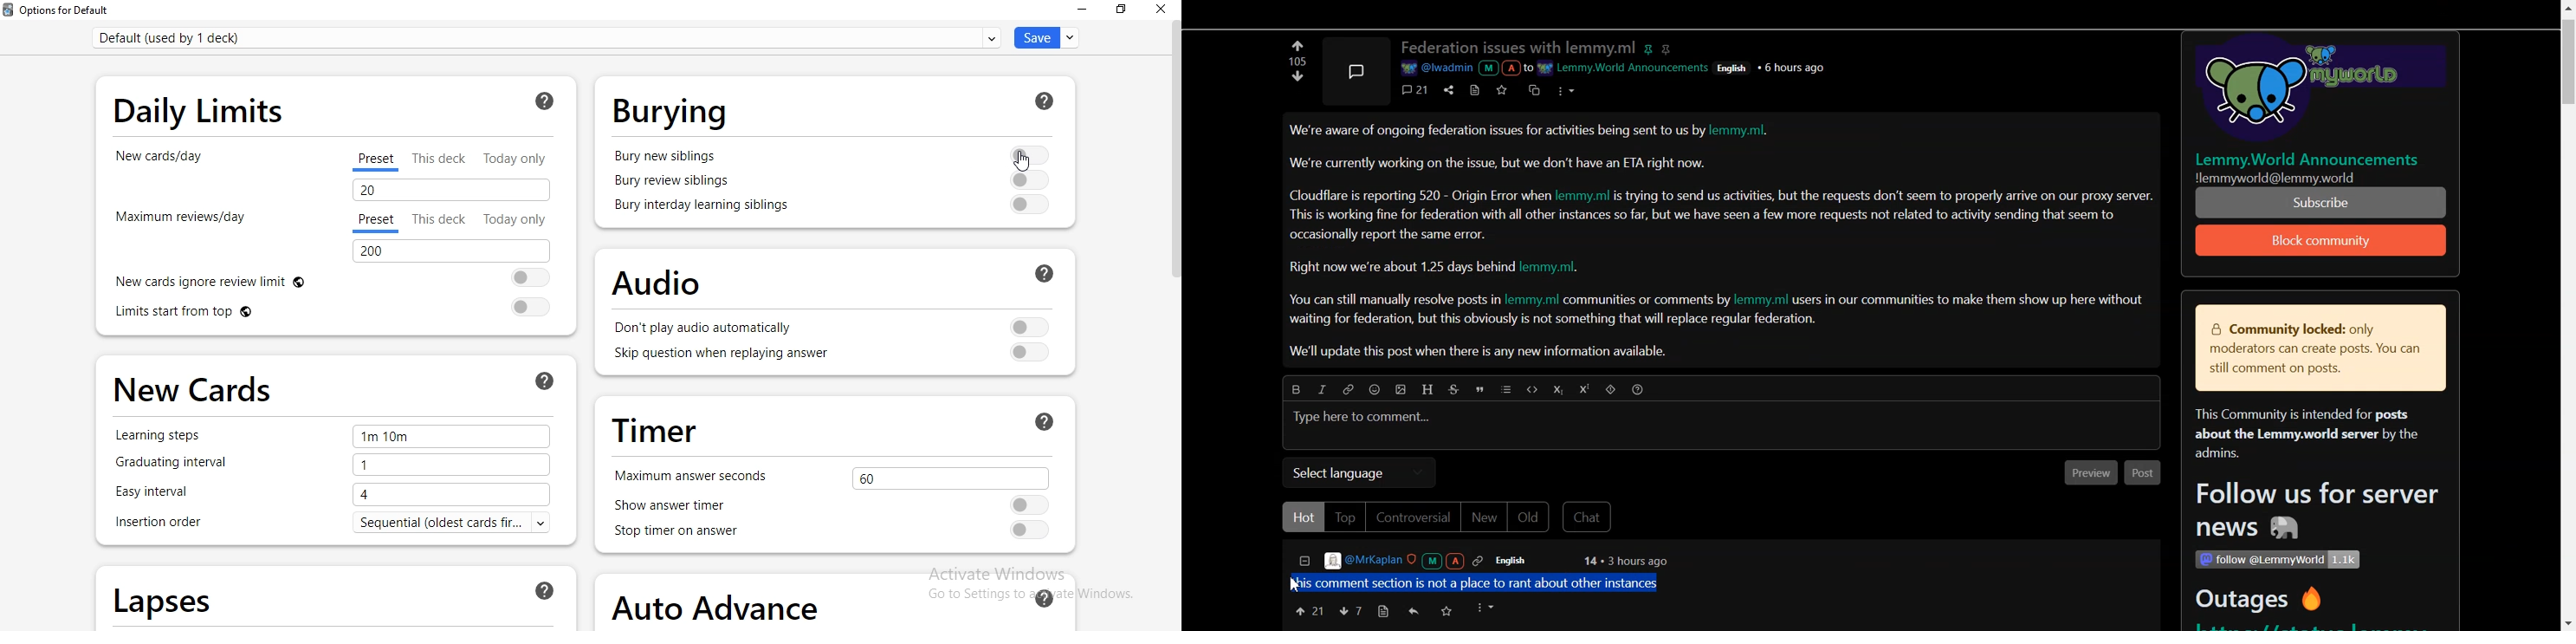 This screenshot has height=644, width=2576. Describe the element at coordinates (1044, 37) in the screenshot. I see `save` at that location.